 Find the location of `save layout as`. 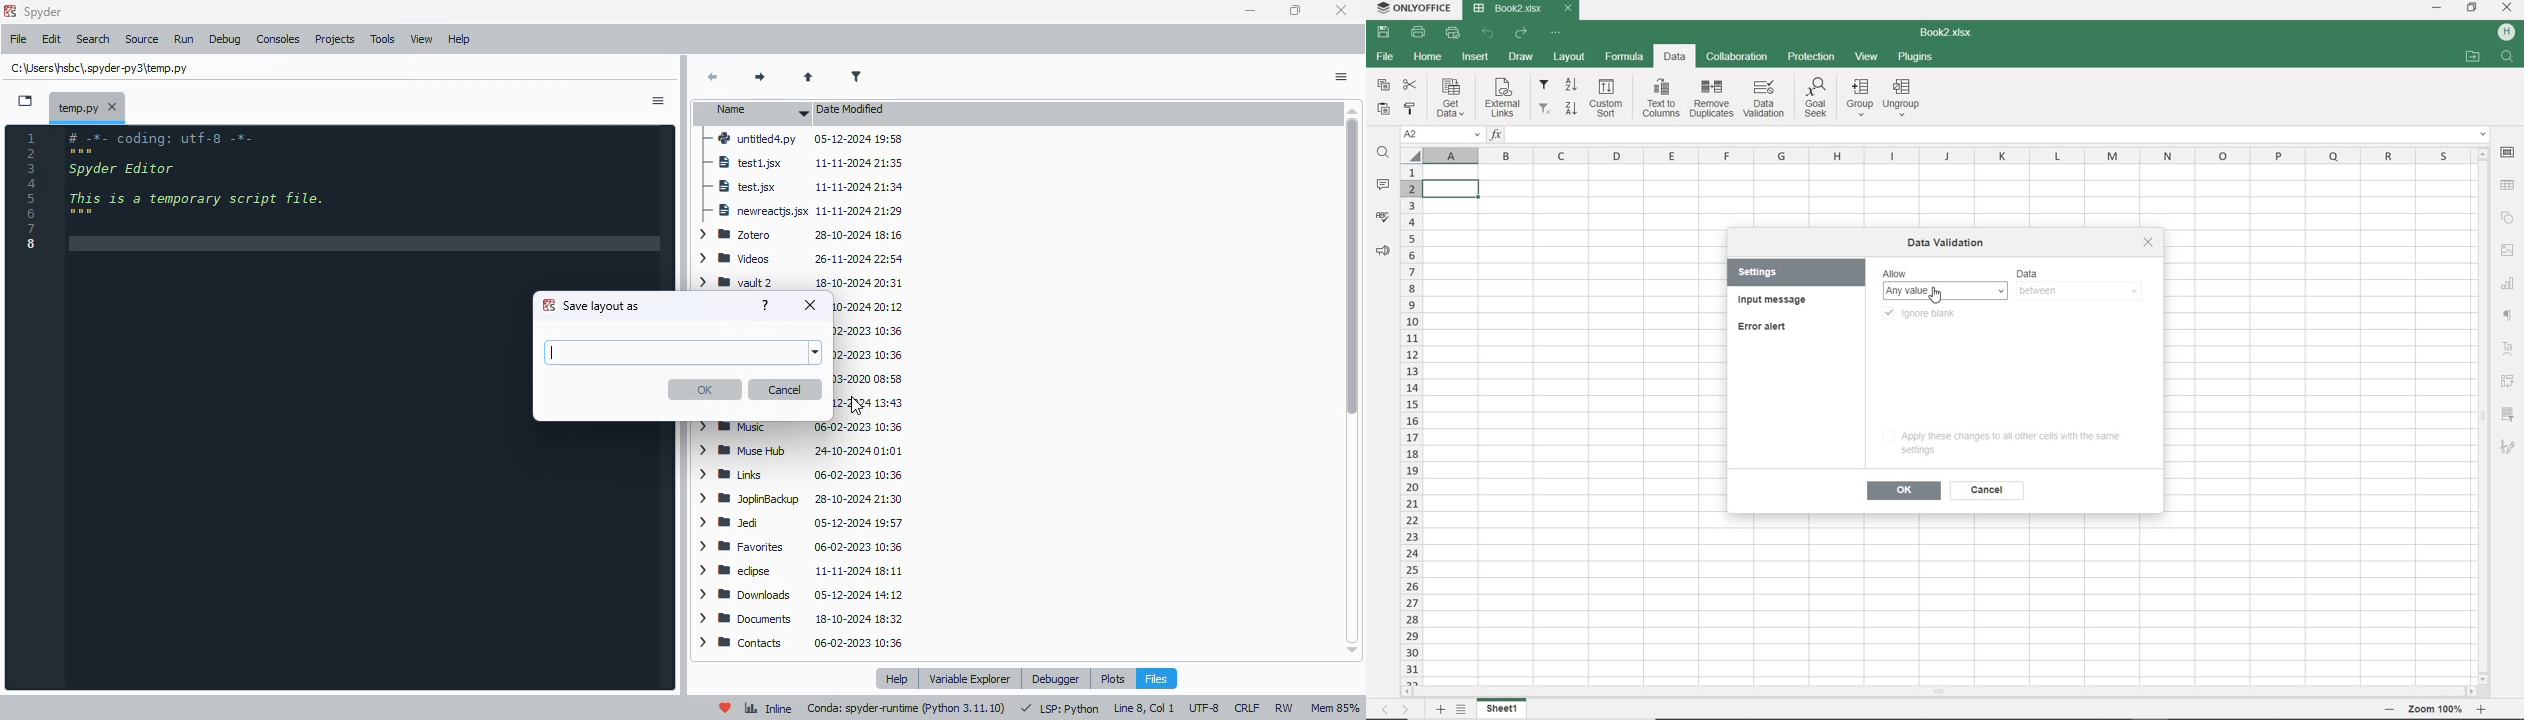

save layout as is located at coordinates (602, 306).